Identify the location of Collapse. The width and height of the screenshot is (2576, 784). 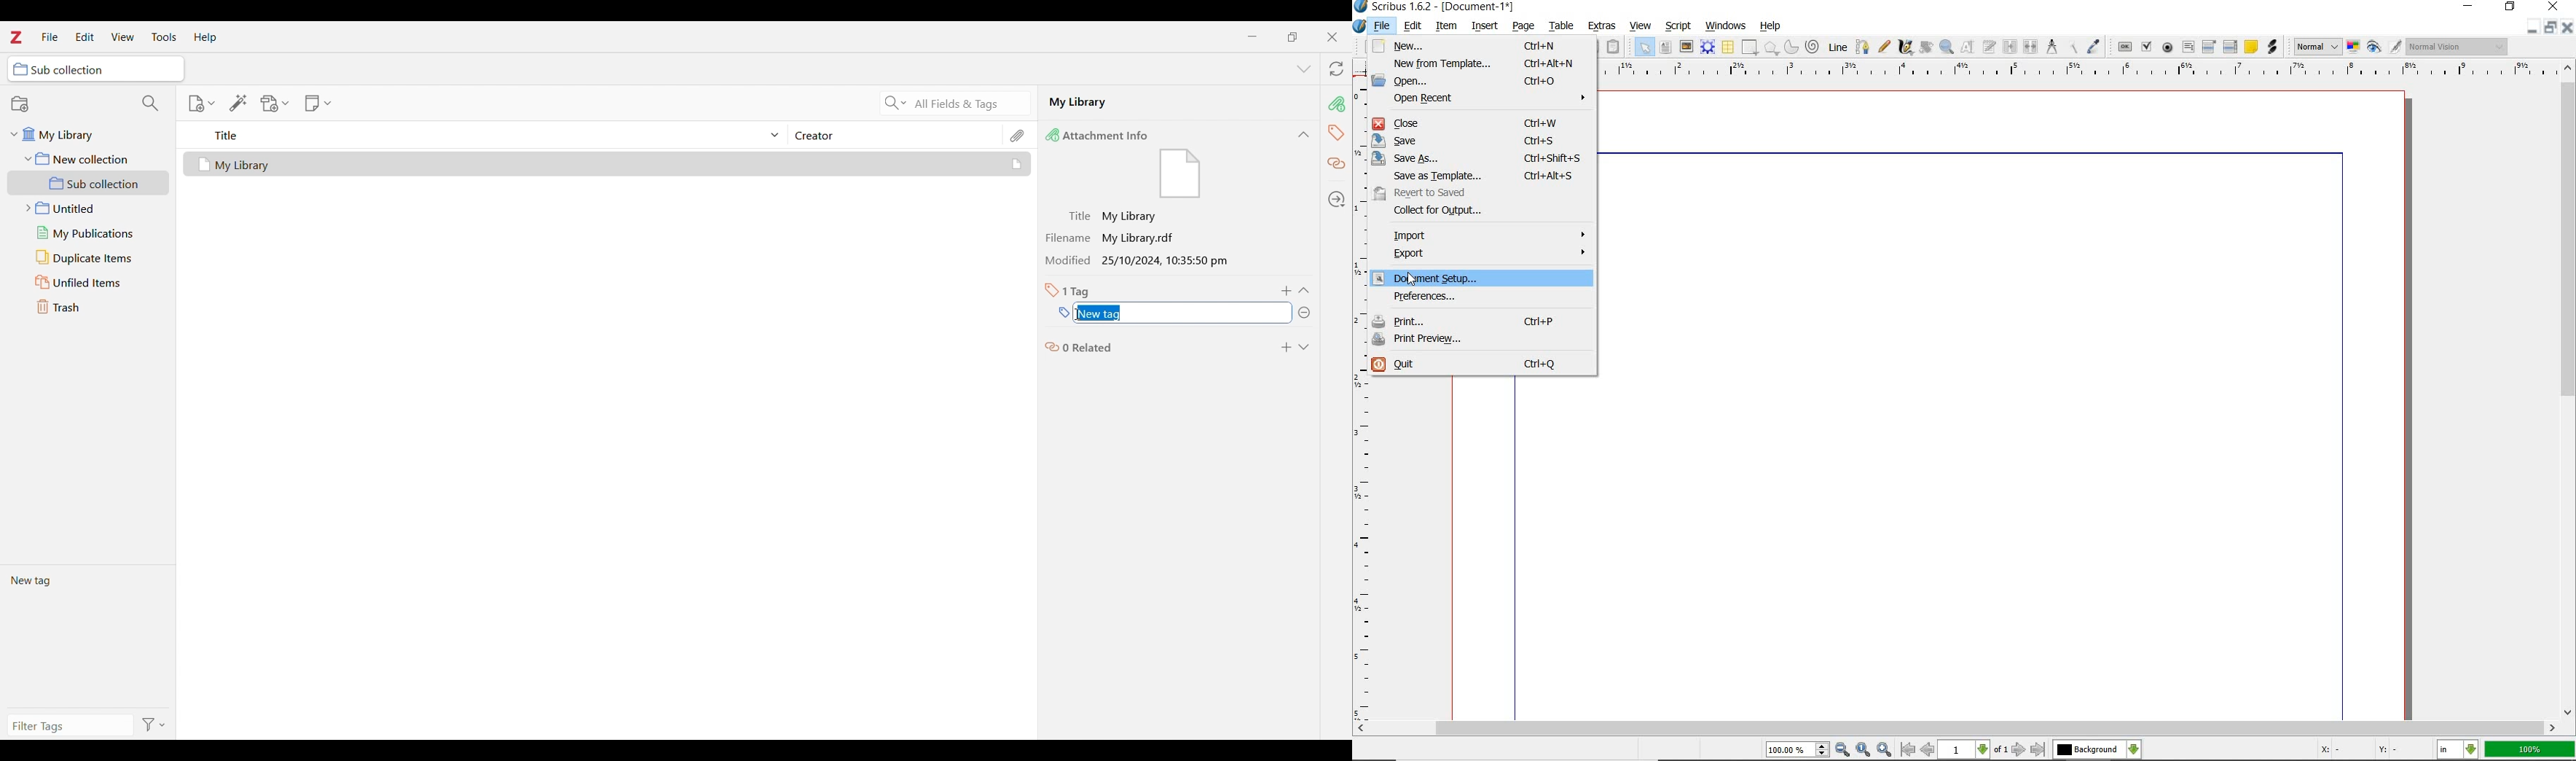
(1304, 135).